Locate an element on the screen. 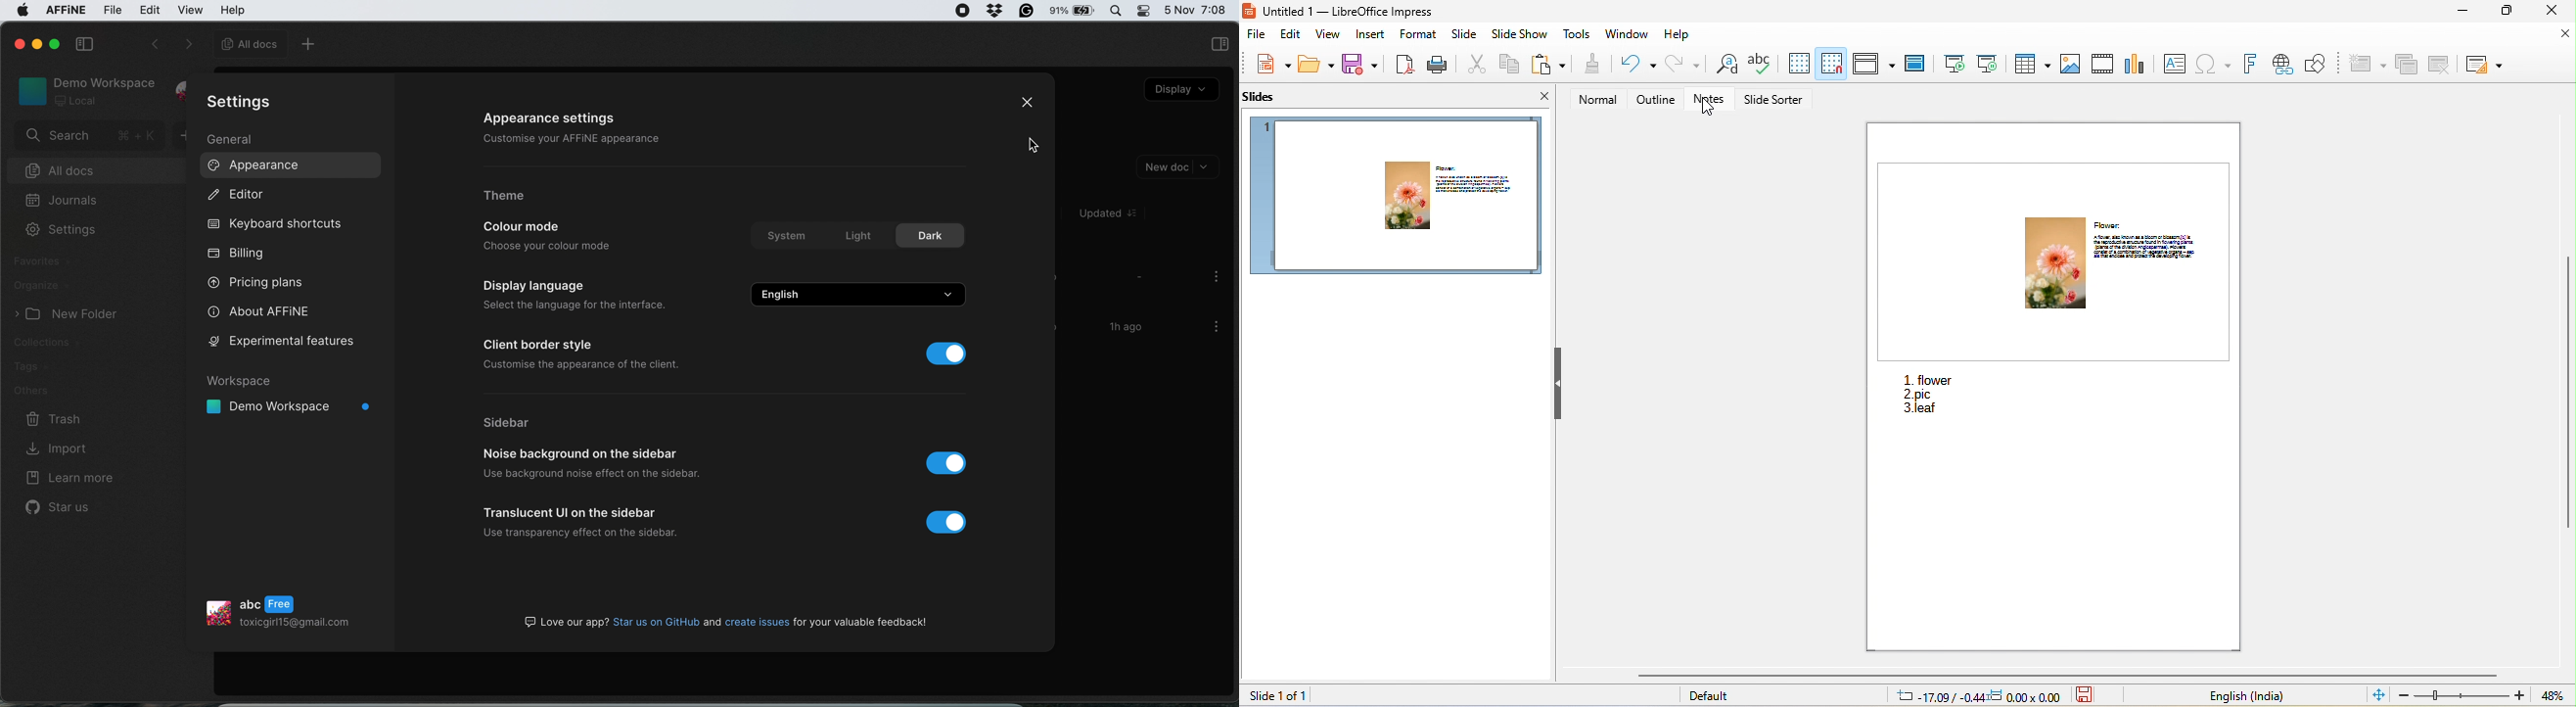 This screenshot has width=2576, height=728. description of flower is located at coordinates (2147, 249).